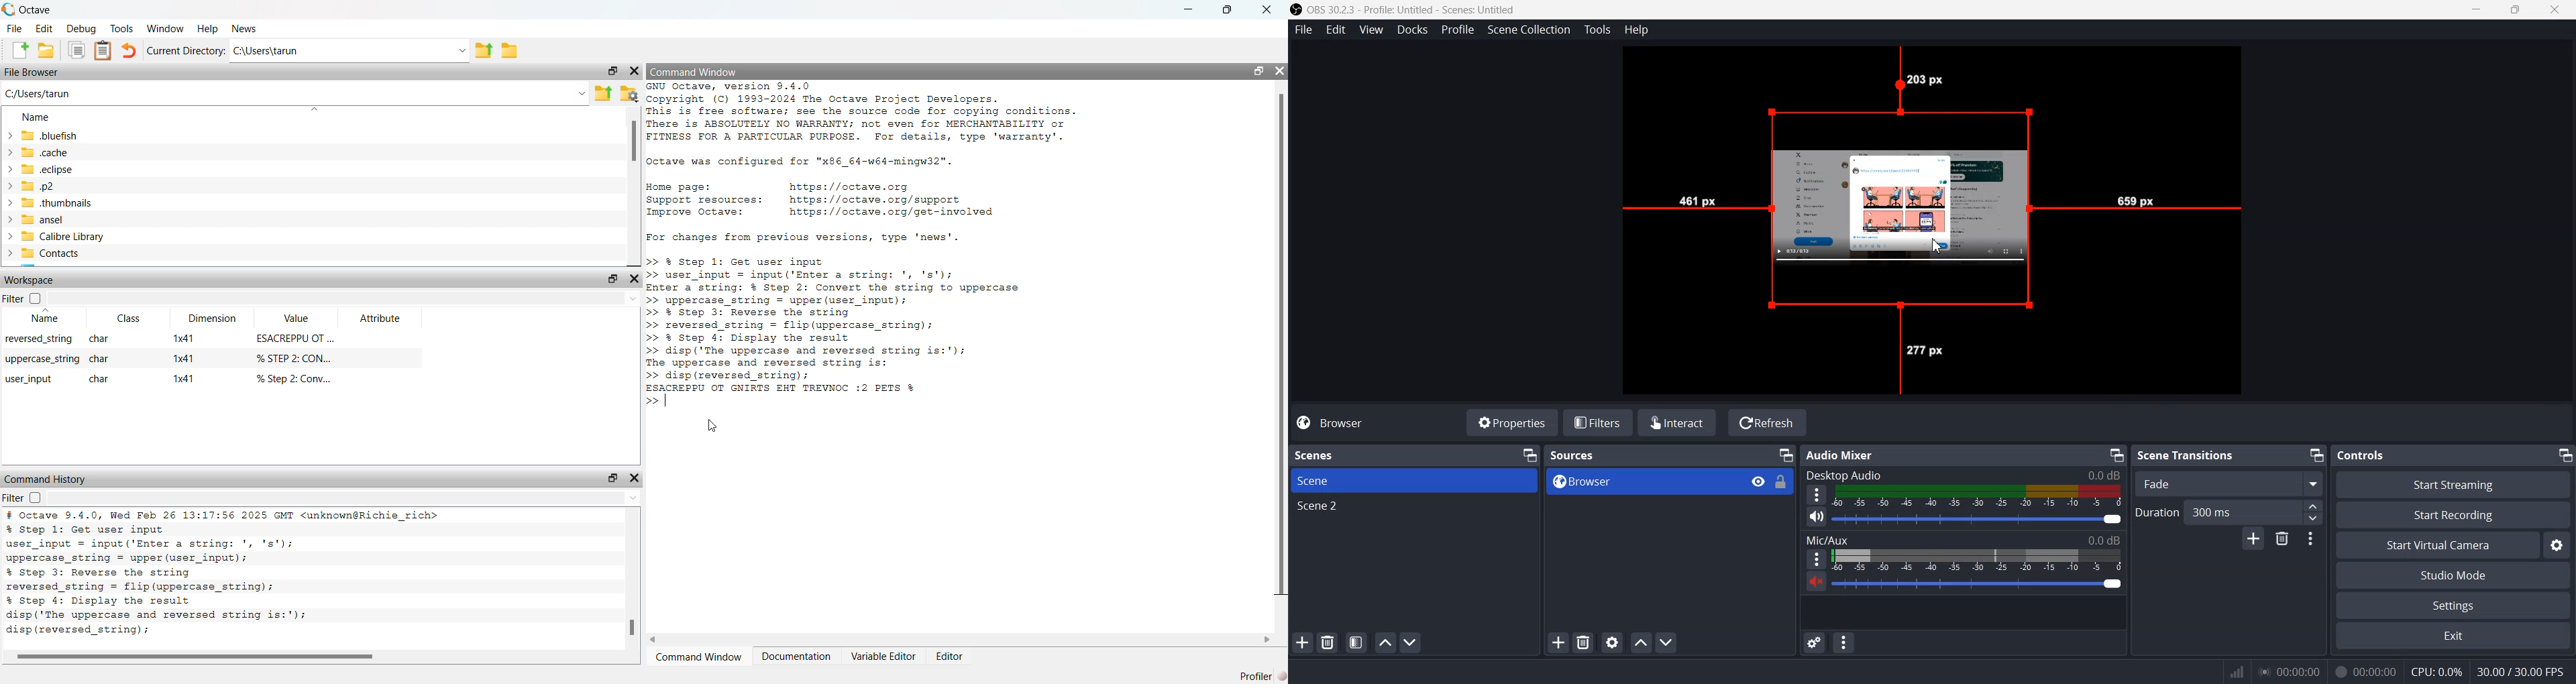  What do you see at coordinates (1267, 639) in the screenshot?
I see `move right` at bounding box center [1267, 639].